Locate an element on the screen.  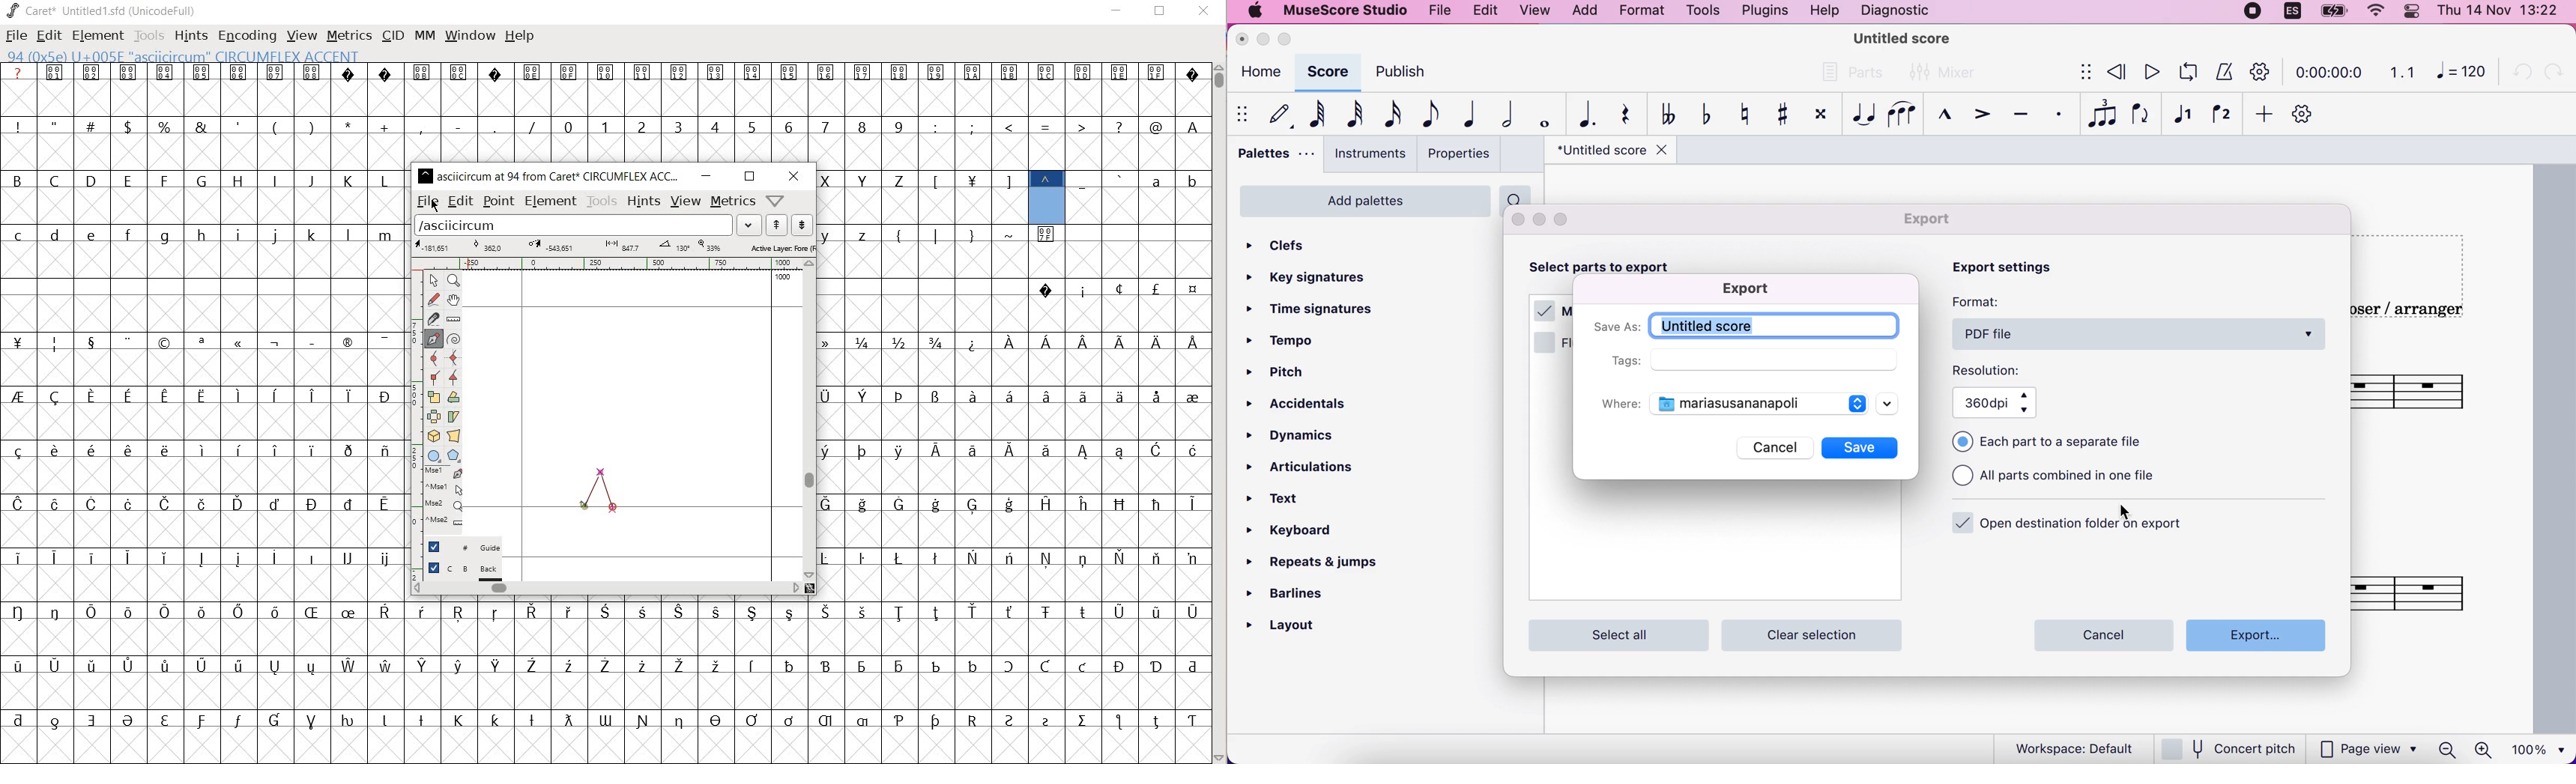
mac logo is located at coordinates (1254, 12).